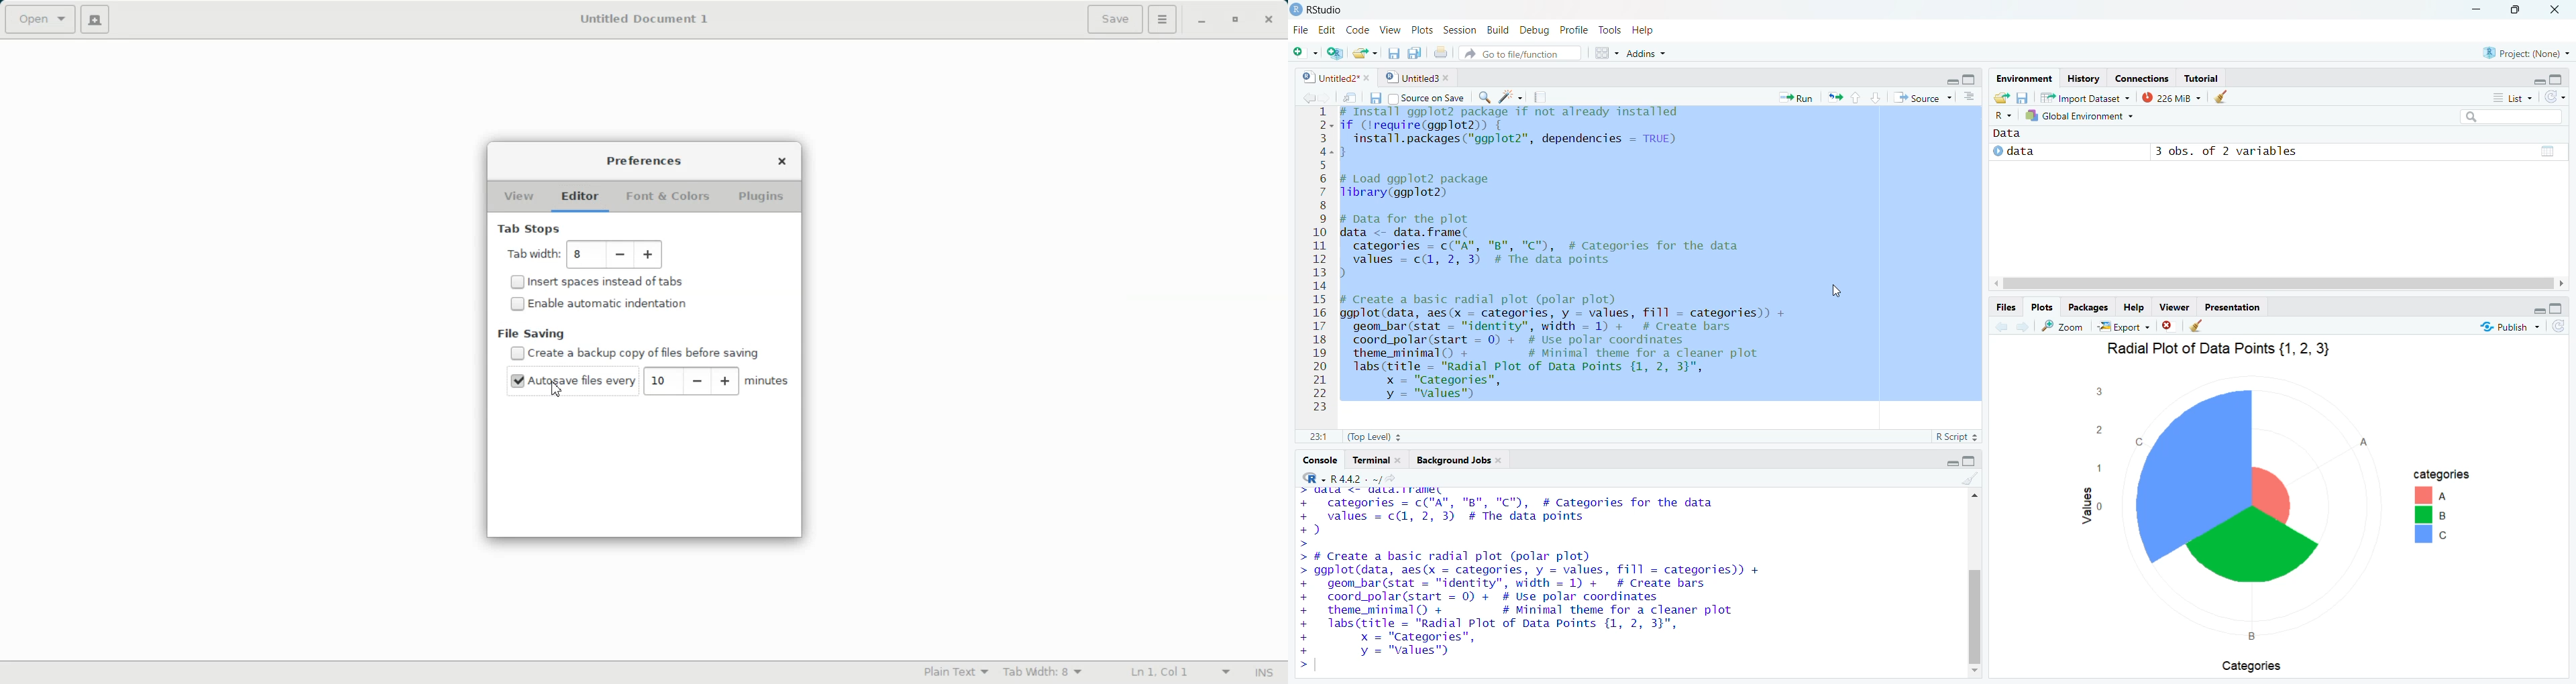  I want to click on down, so click(1877, 97).